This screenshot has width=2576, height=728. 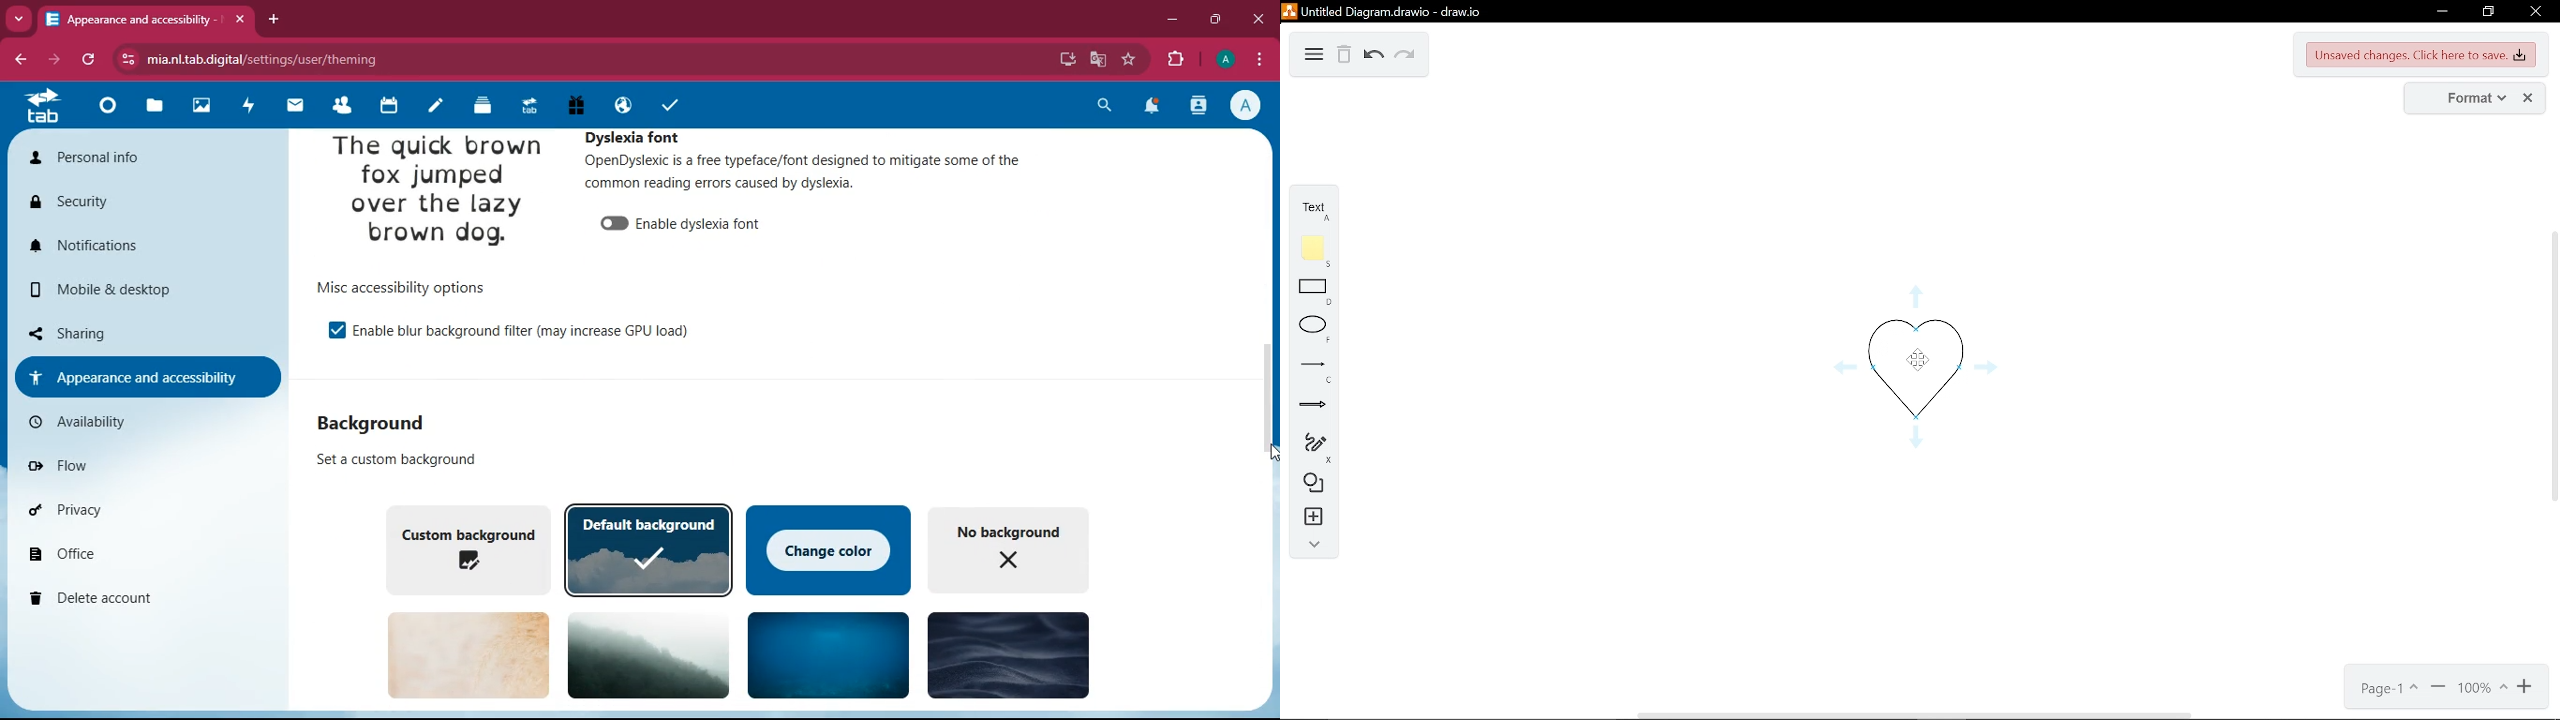 I want to click on availability, so click(x=99, y=422).